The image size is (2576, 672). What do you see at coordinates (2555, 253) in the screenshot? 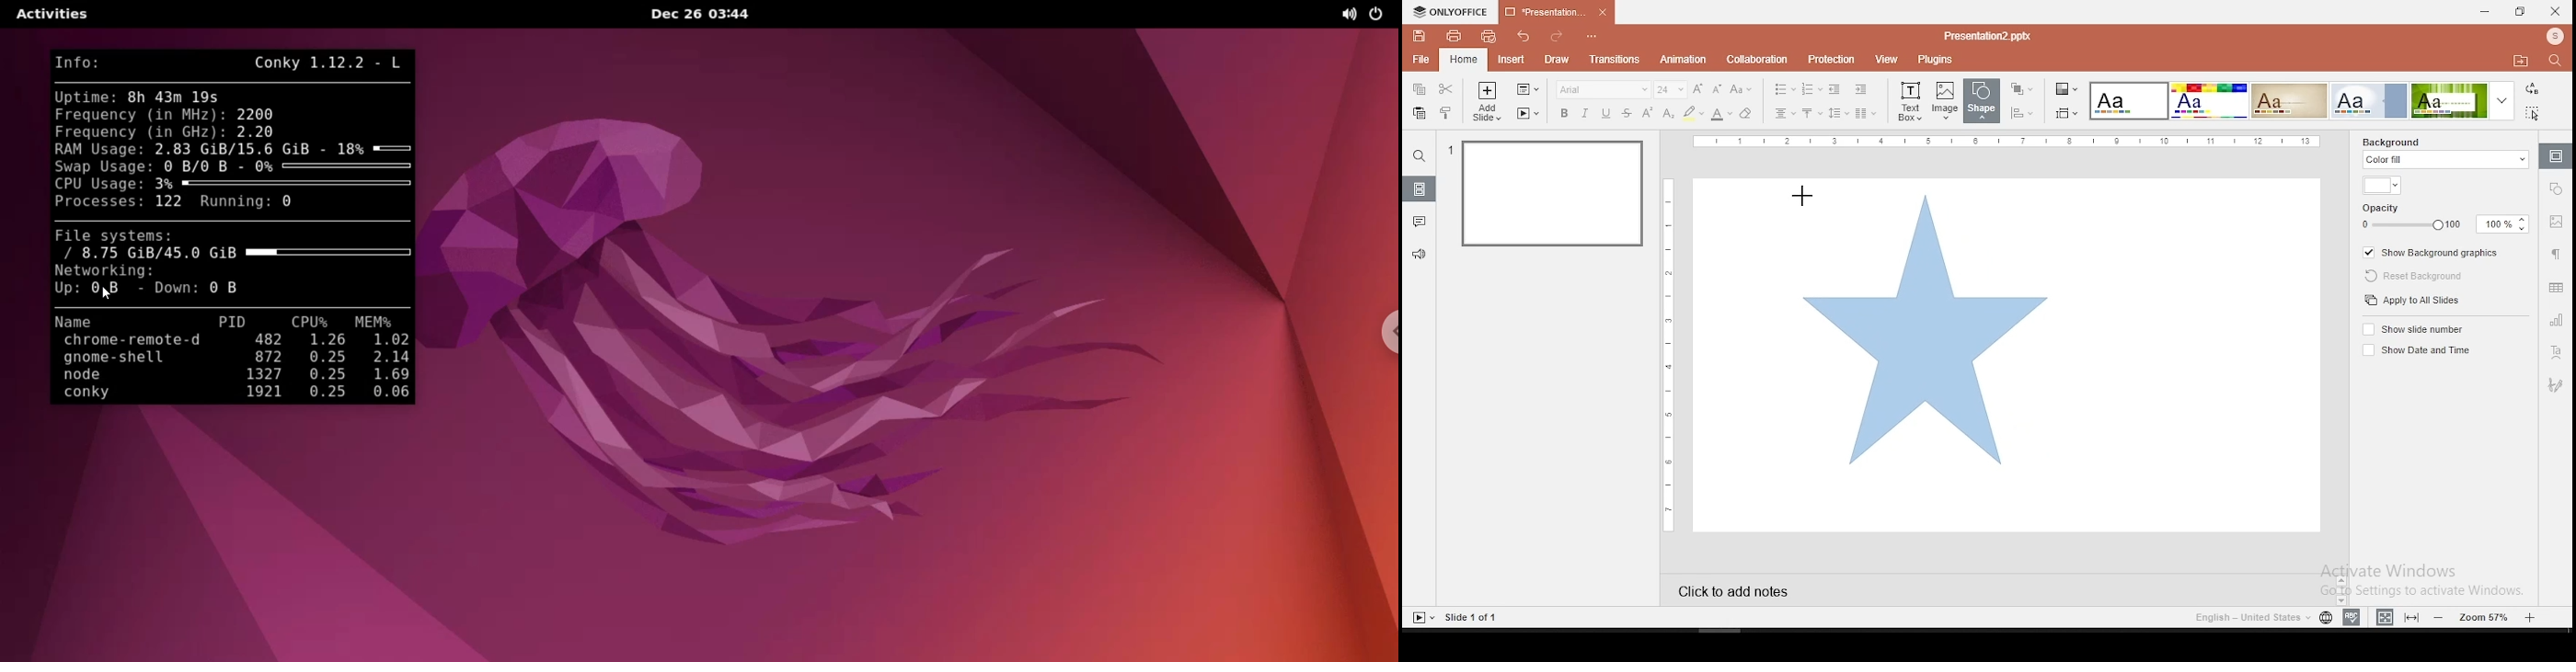
I see `paragraph settings` at bounding box center [2555, 253].